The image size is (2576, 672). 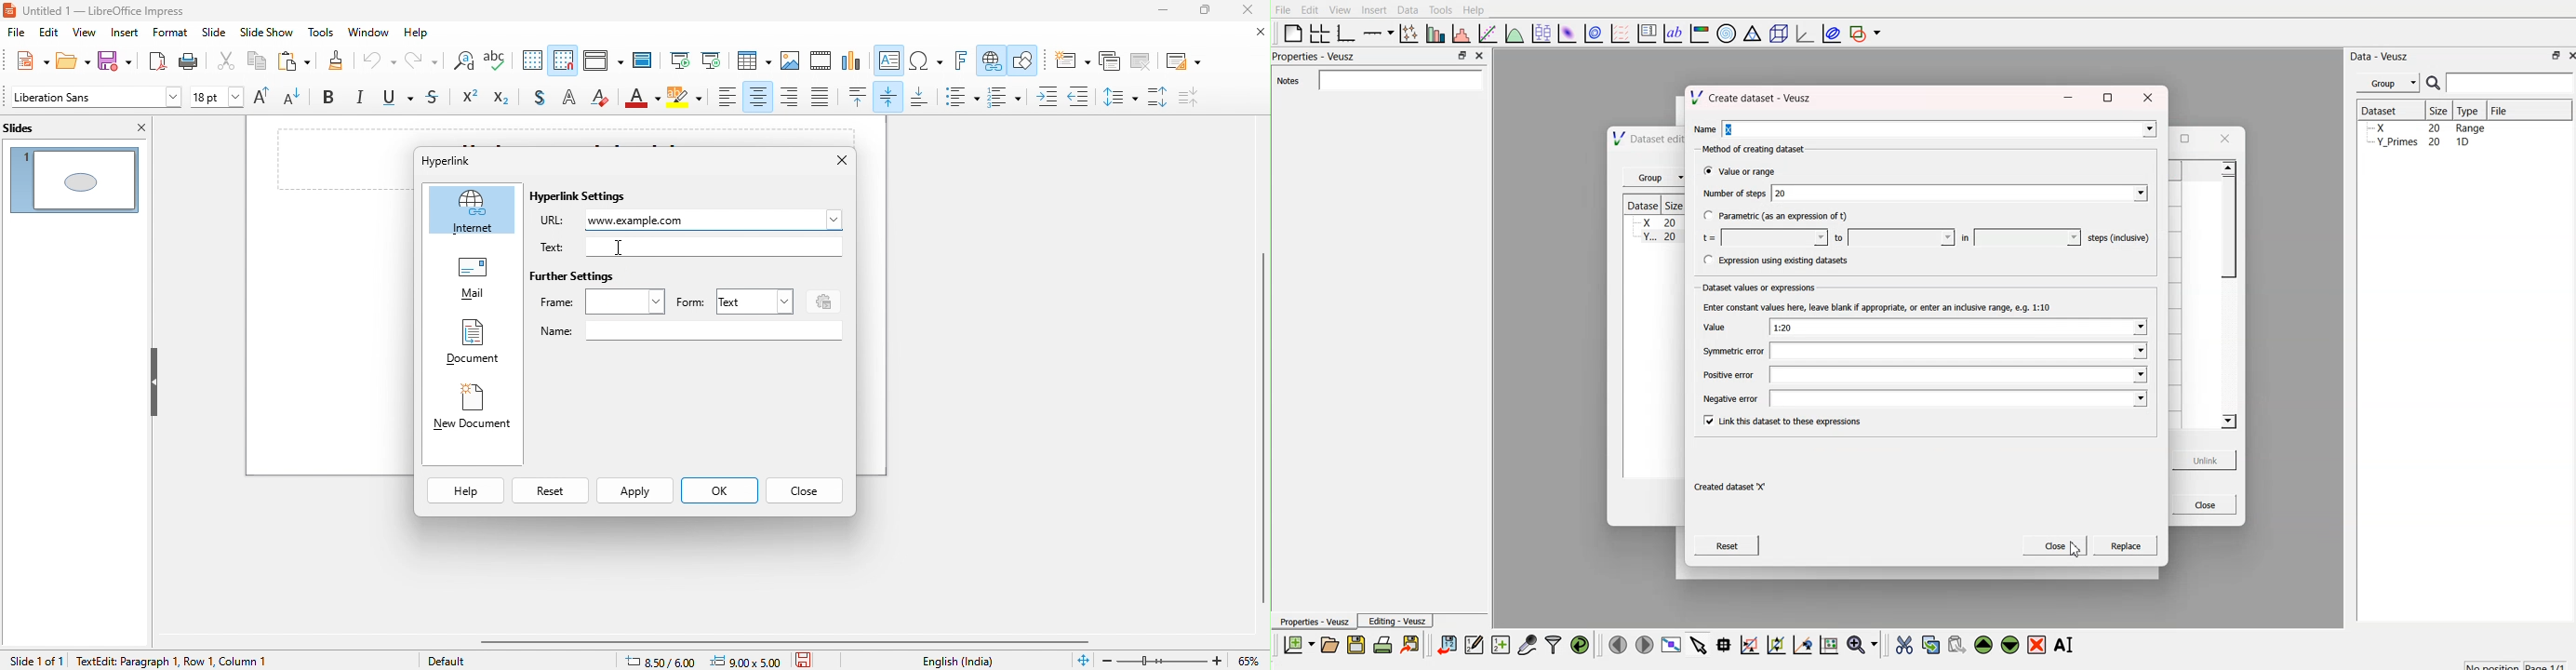 What do you see at coordinates (155, 61) in the screenshot?
I see `export directly as pdf` at bounding box center [155, 61].